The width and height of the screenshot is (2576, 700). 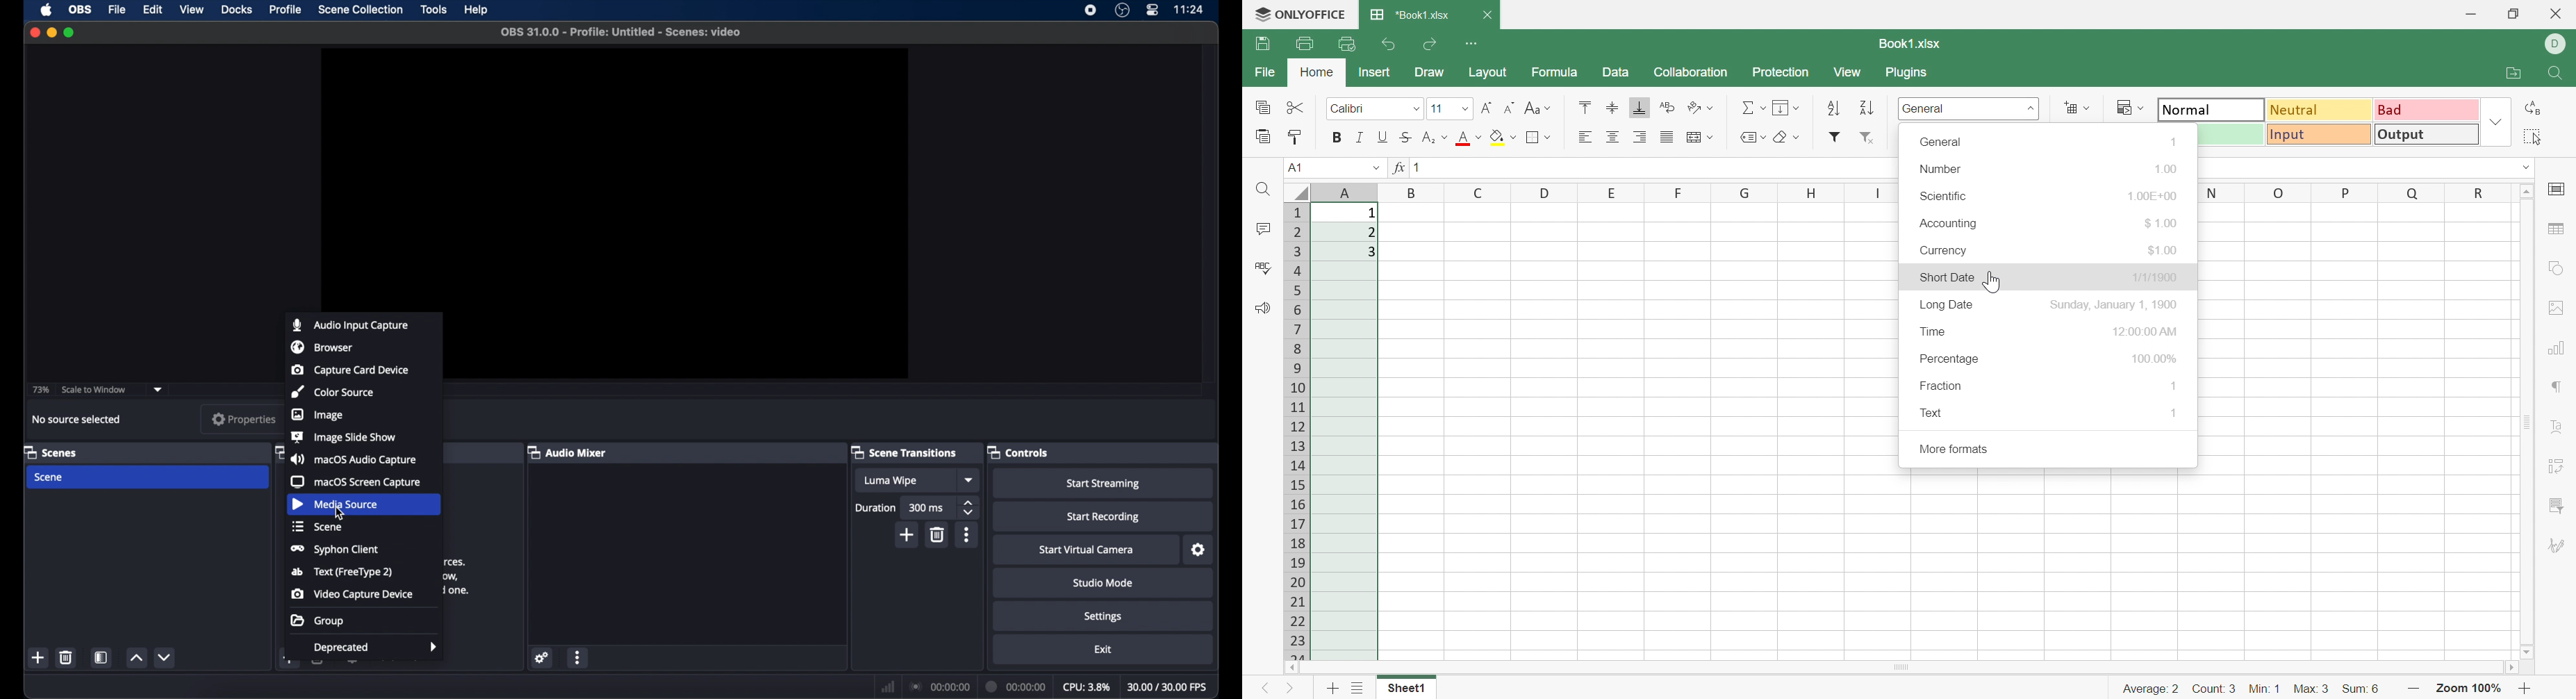 What do you see at coordinates (2558, 188) in the screenshot?
I see `Cell settings` at bounding box center [2558, 188].